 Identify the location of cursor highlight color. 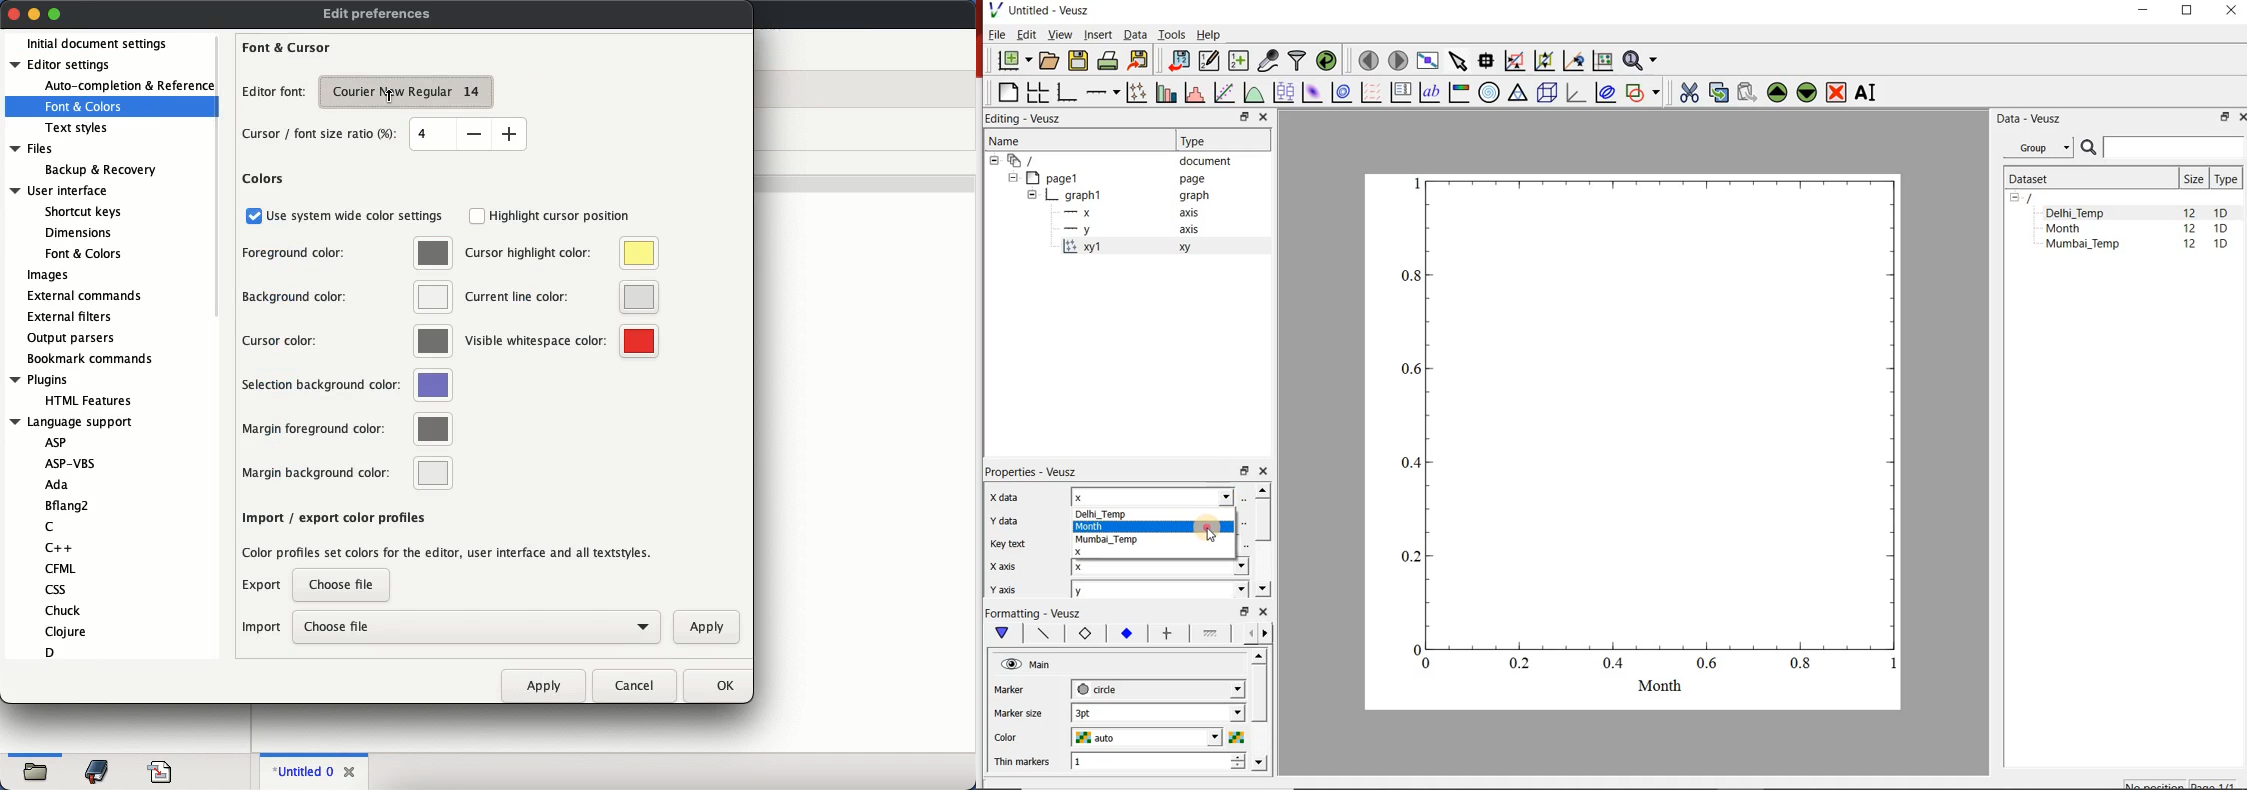
(561, 253).